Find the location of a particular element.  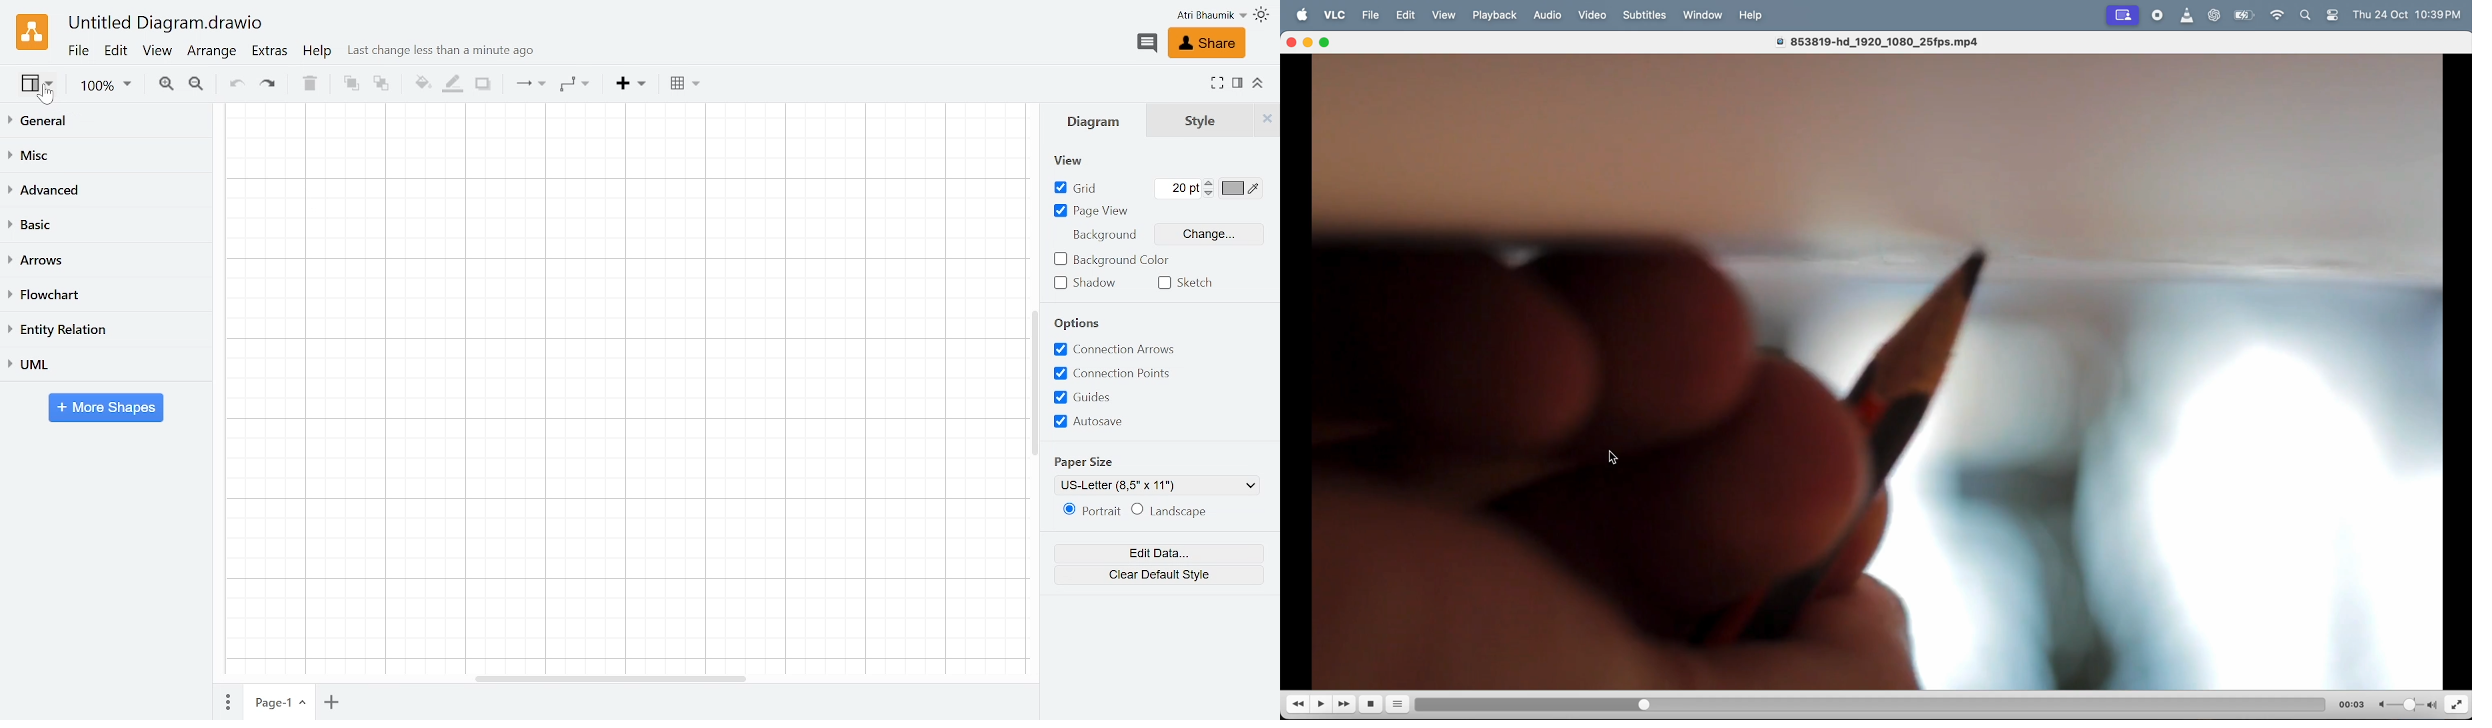

View is located at coordinates (35, 82).